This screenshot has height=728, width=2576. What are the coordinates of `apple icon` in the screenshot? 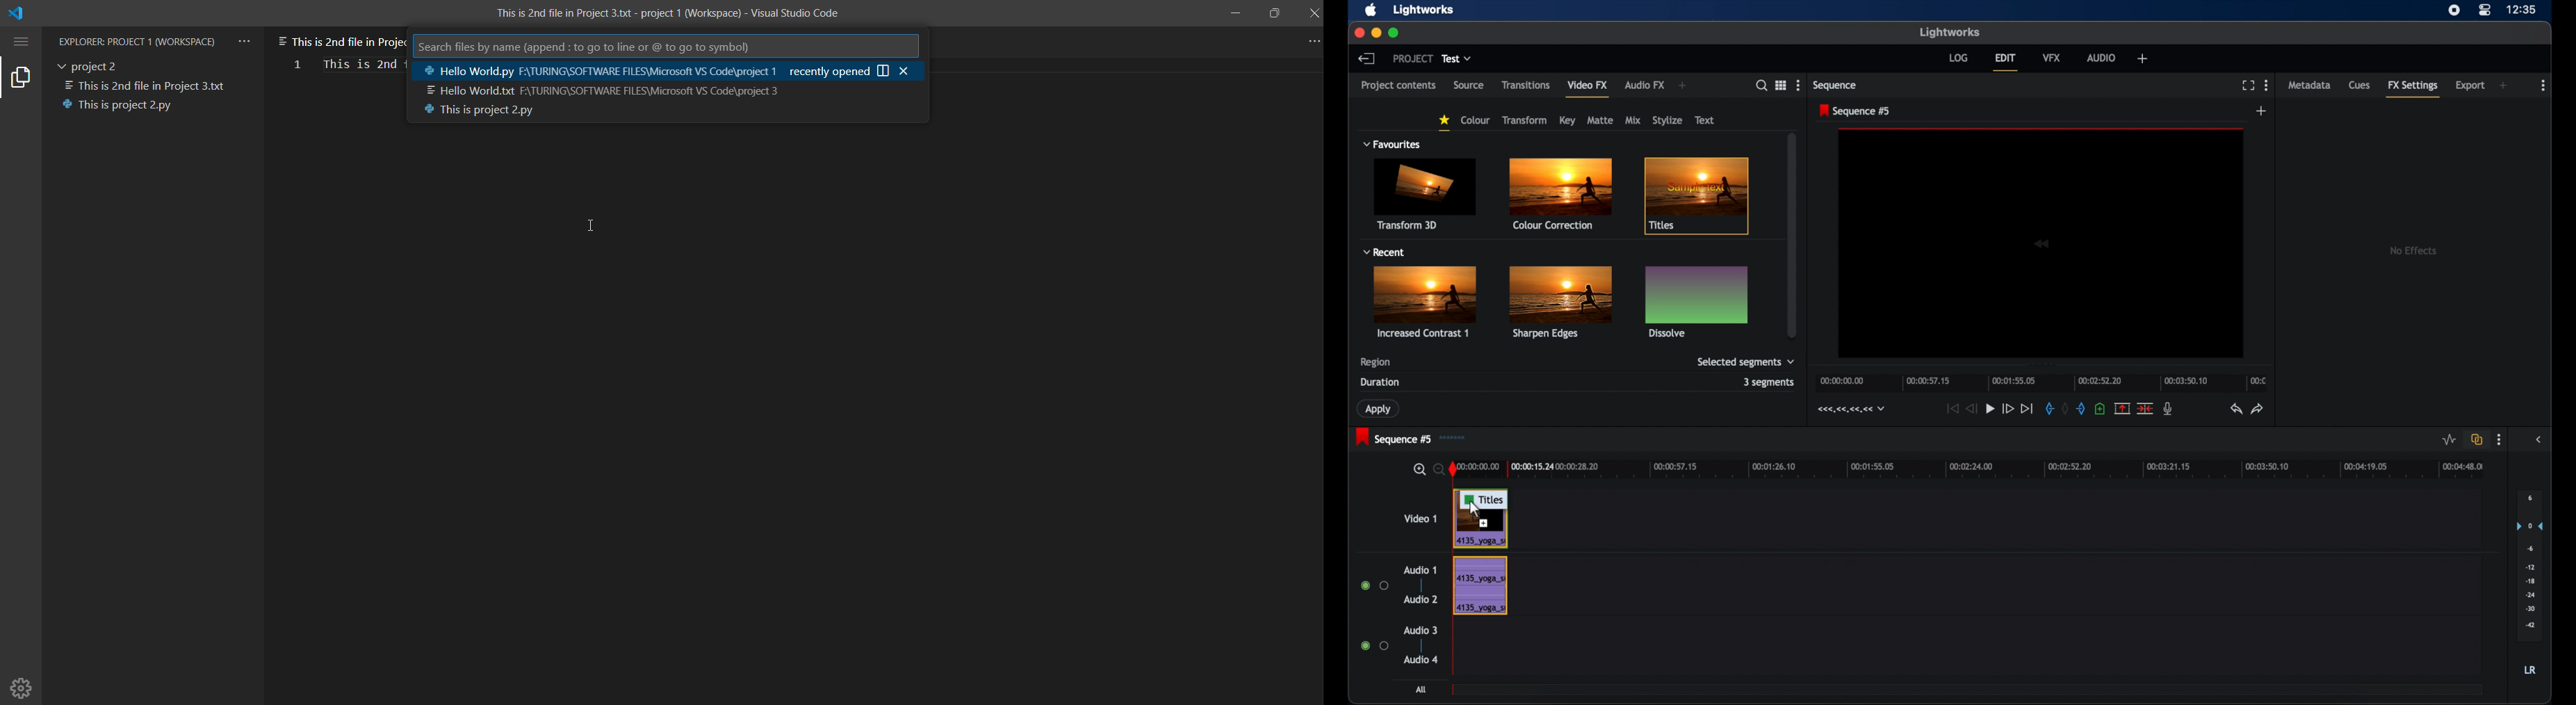 It's located at (1371, 10).